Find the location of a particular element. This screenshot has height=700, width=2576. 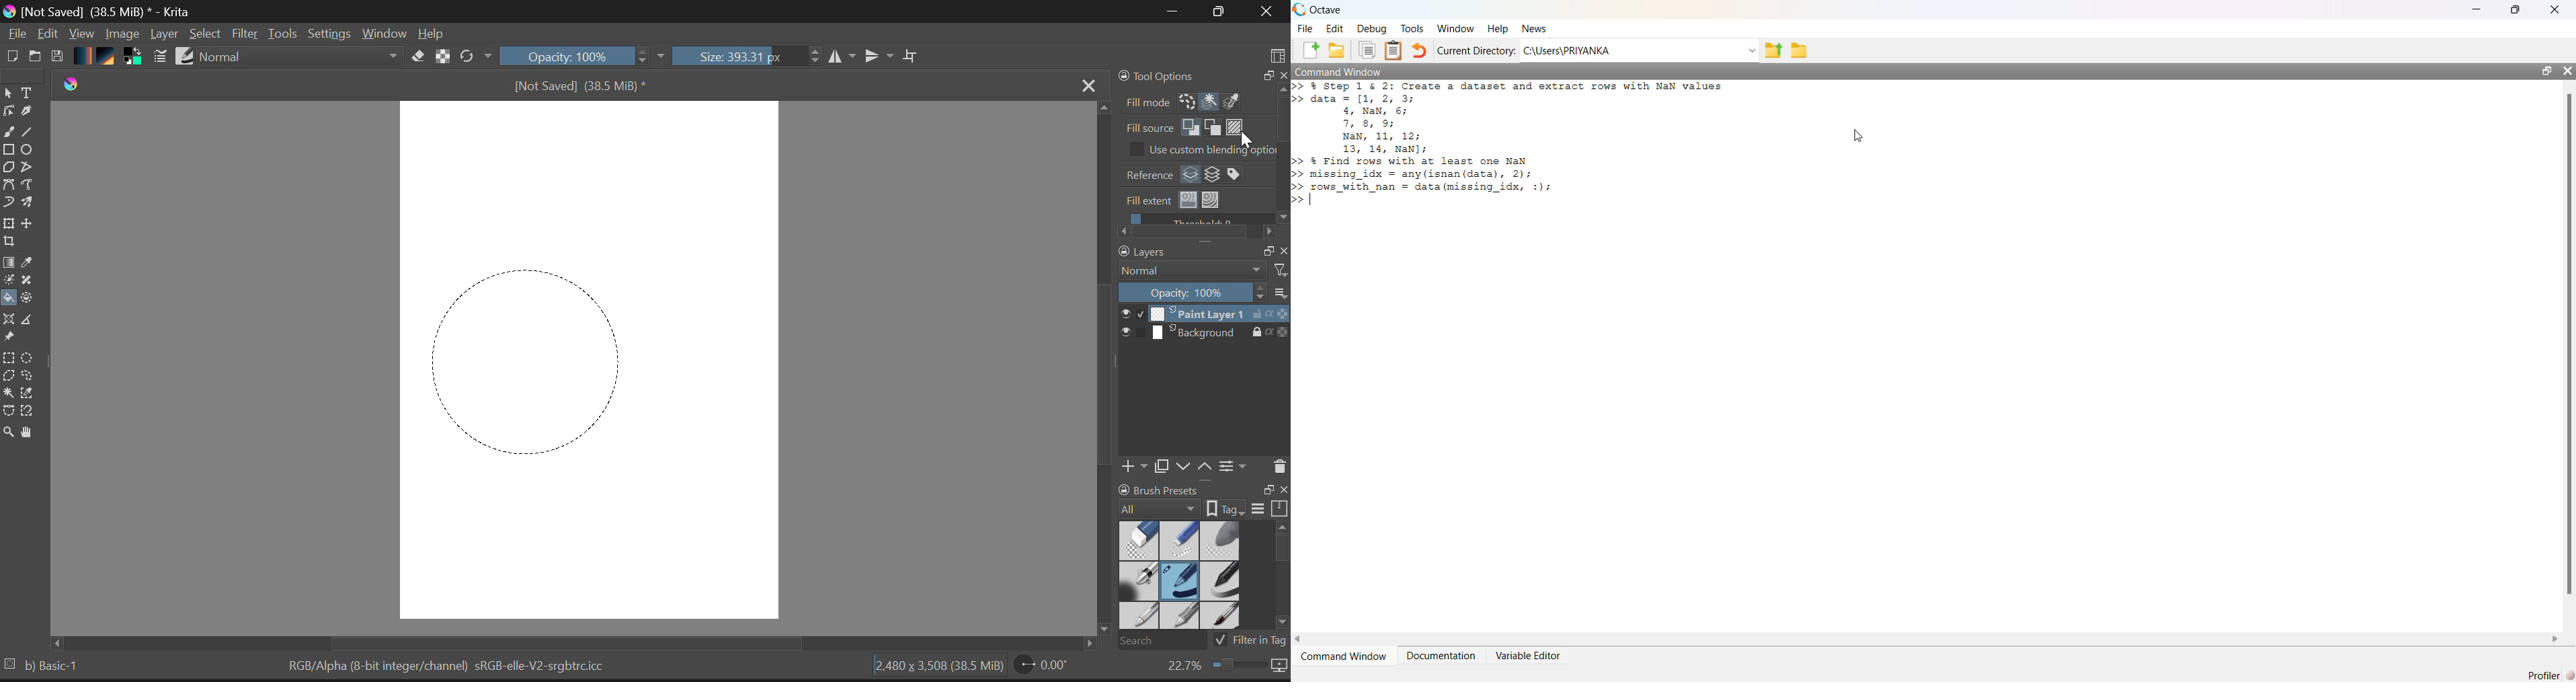

Elipses is located at coordinates (29, 151).